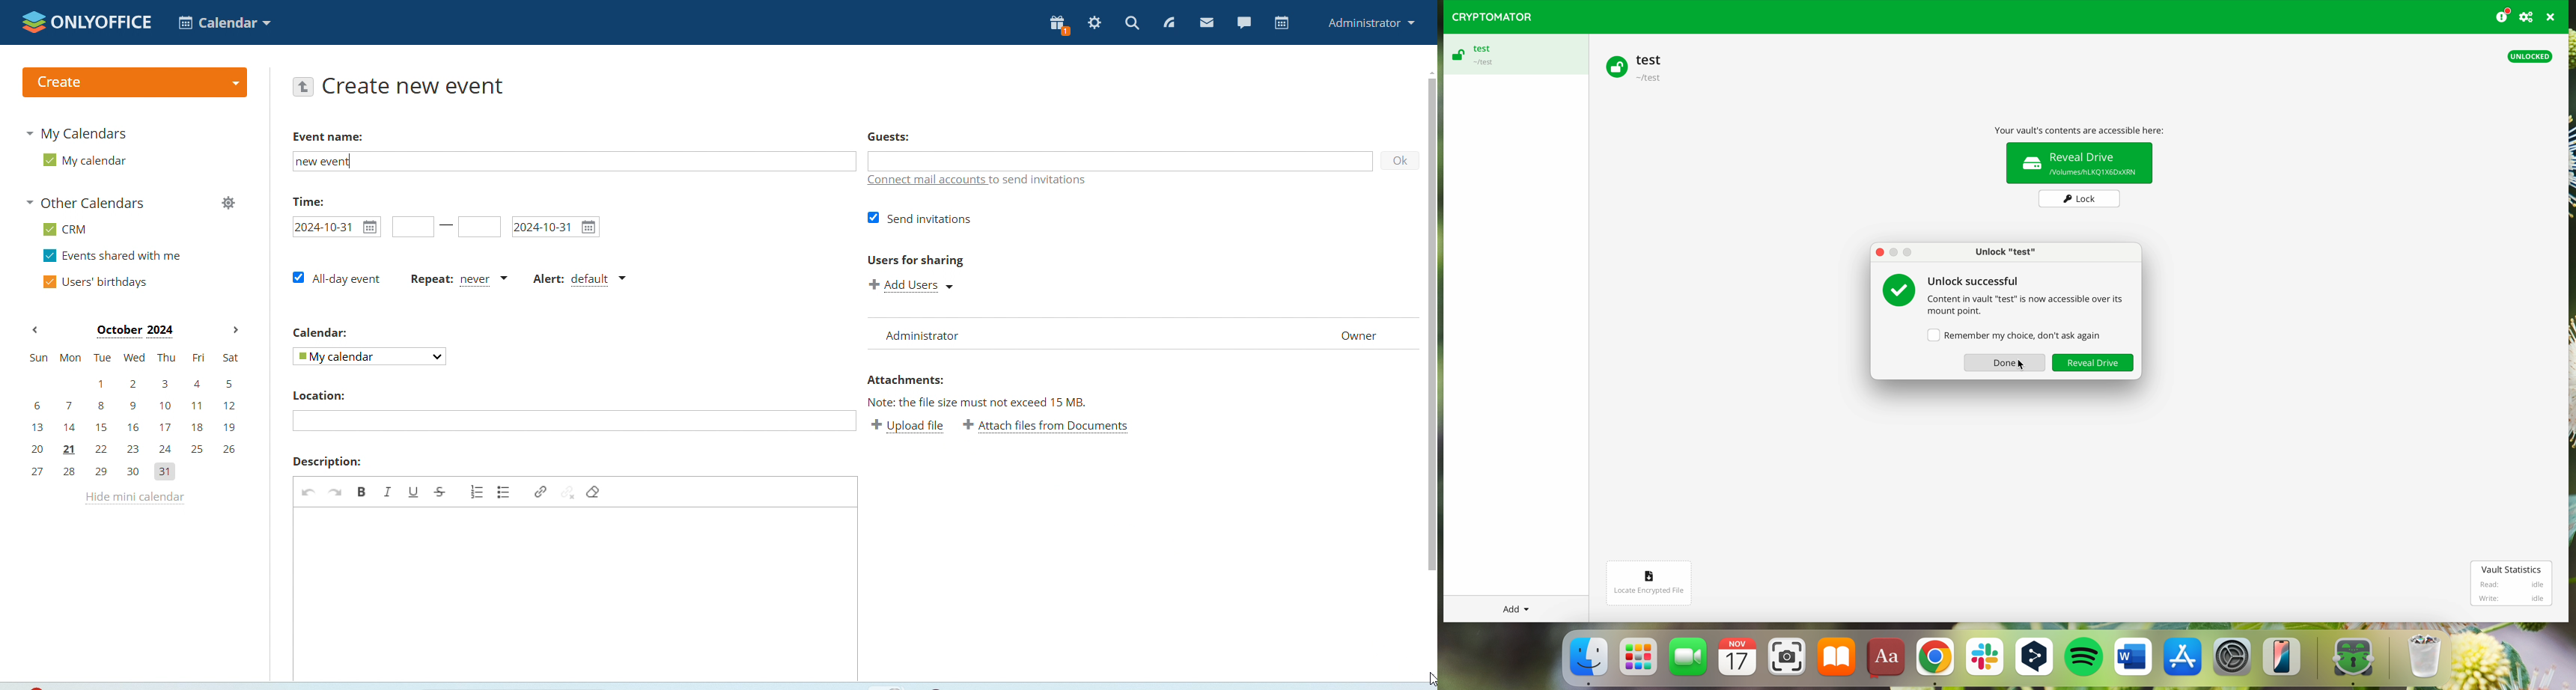 The image size is (2576, 700). Describe the element at coordinates (574, 422) in the screenshot. I see `edit location` at that location.